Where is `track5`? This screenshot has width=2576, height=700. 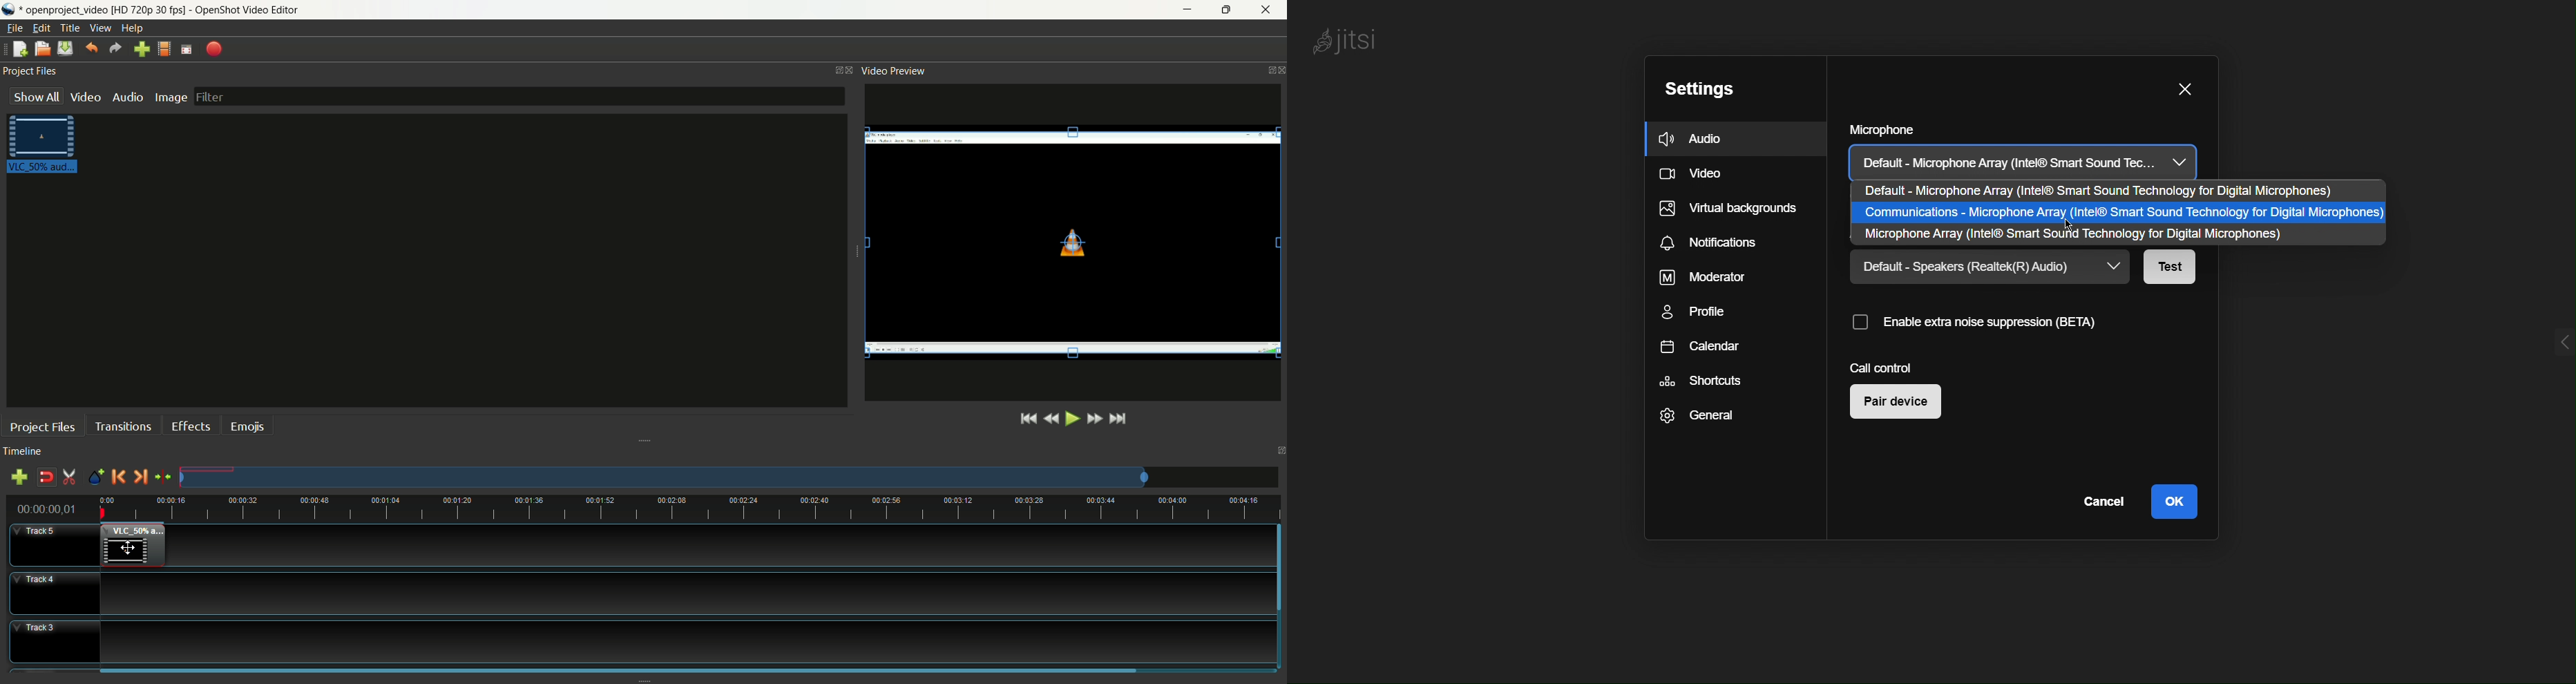
track5 is located at coordinates (54, 547).